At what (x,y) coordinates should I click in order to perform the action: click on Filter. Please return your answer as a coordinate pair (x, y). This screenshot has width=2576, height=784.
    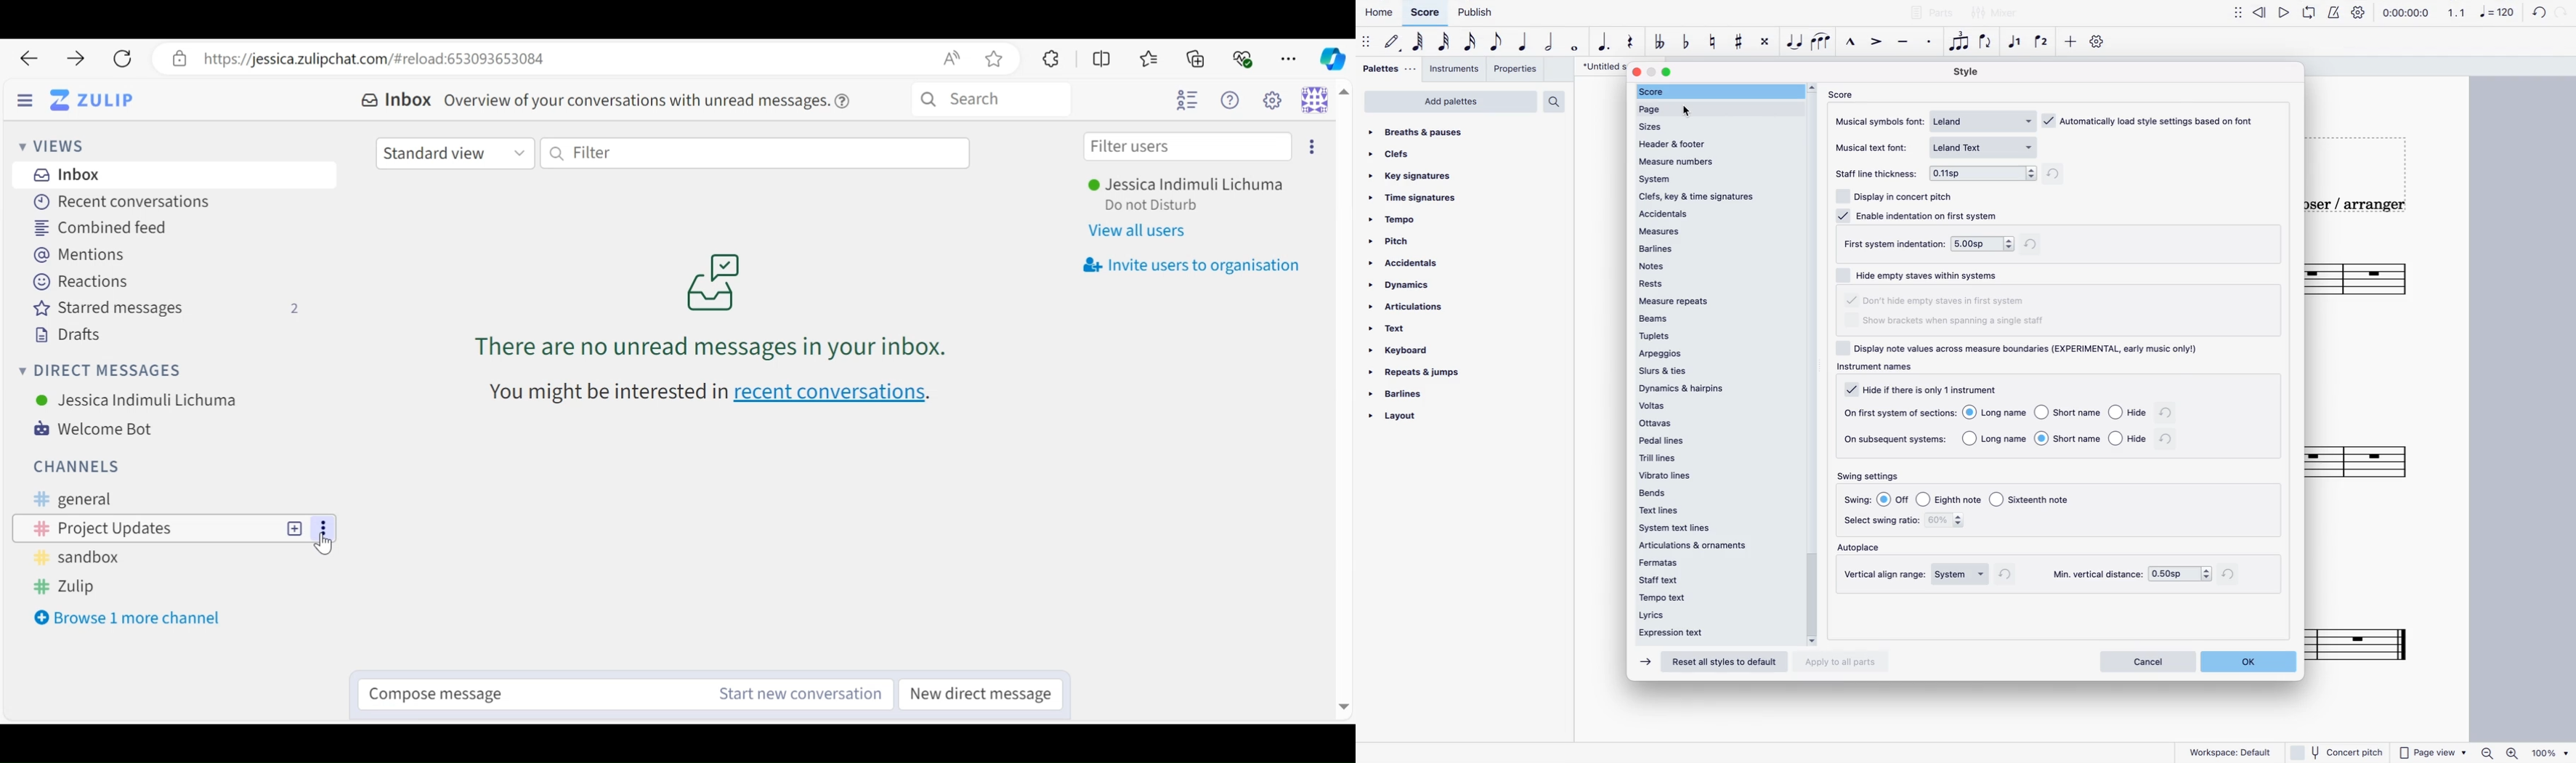
    Looking at the image, I should click on (755, 152).